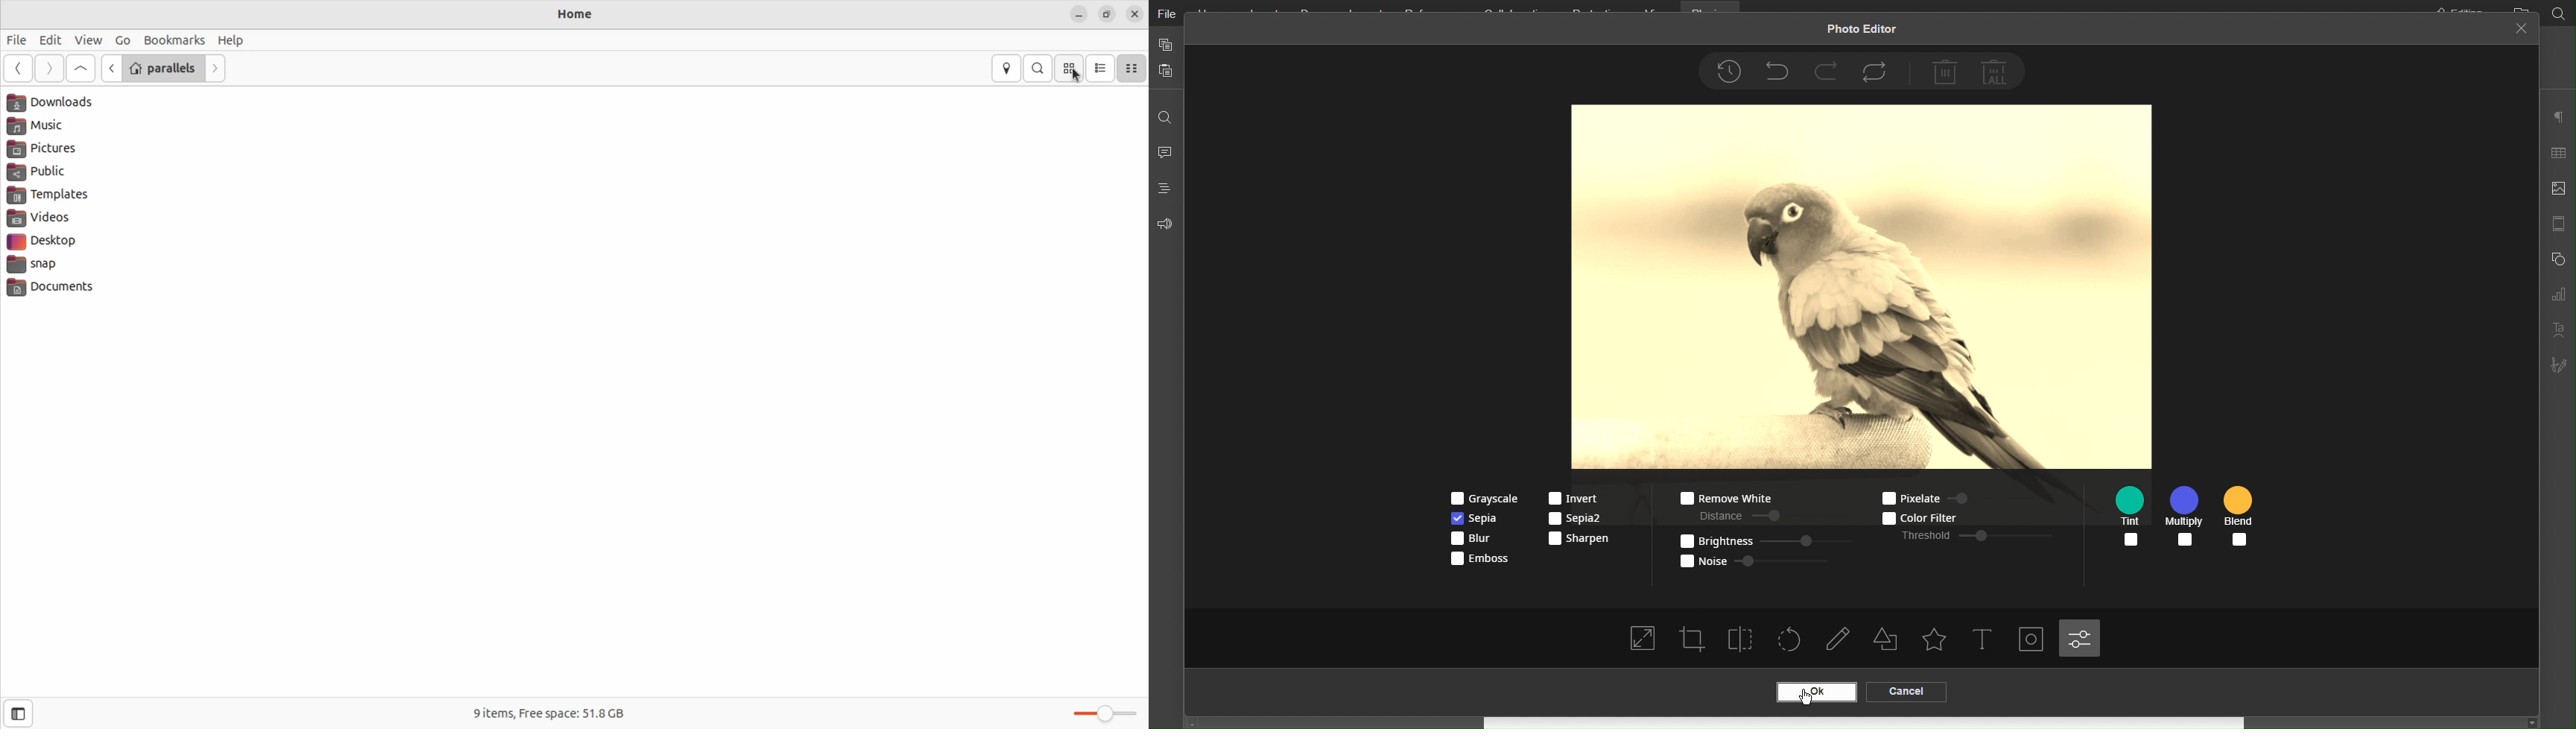  I want to click on Cursor, so click(1077, 78).